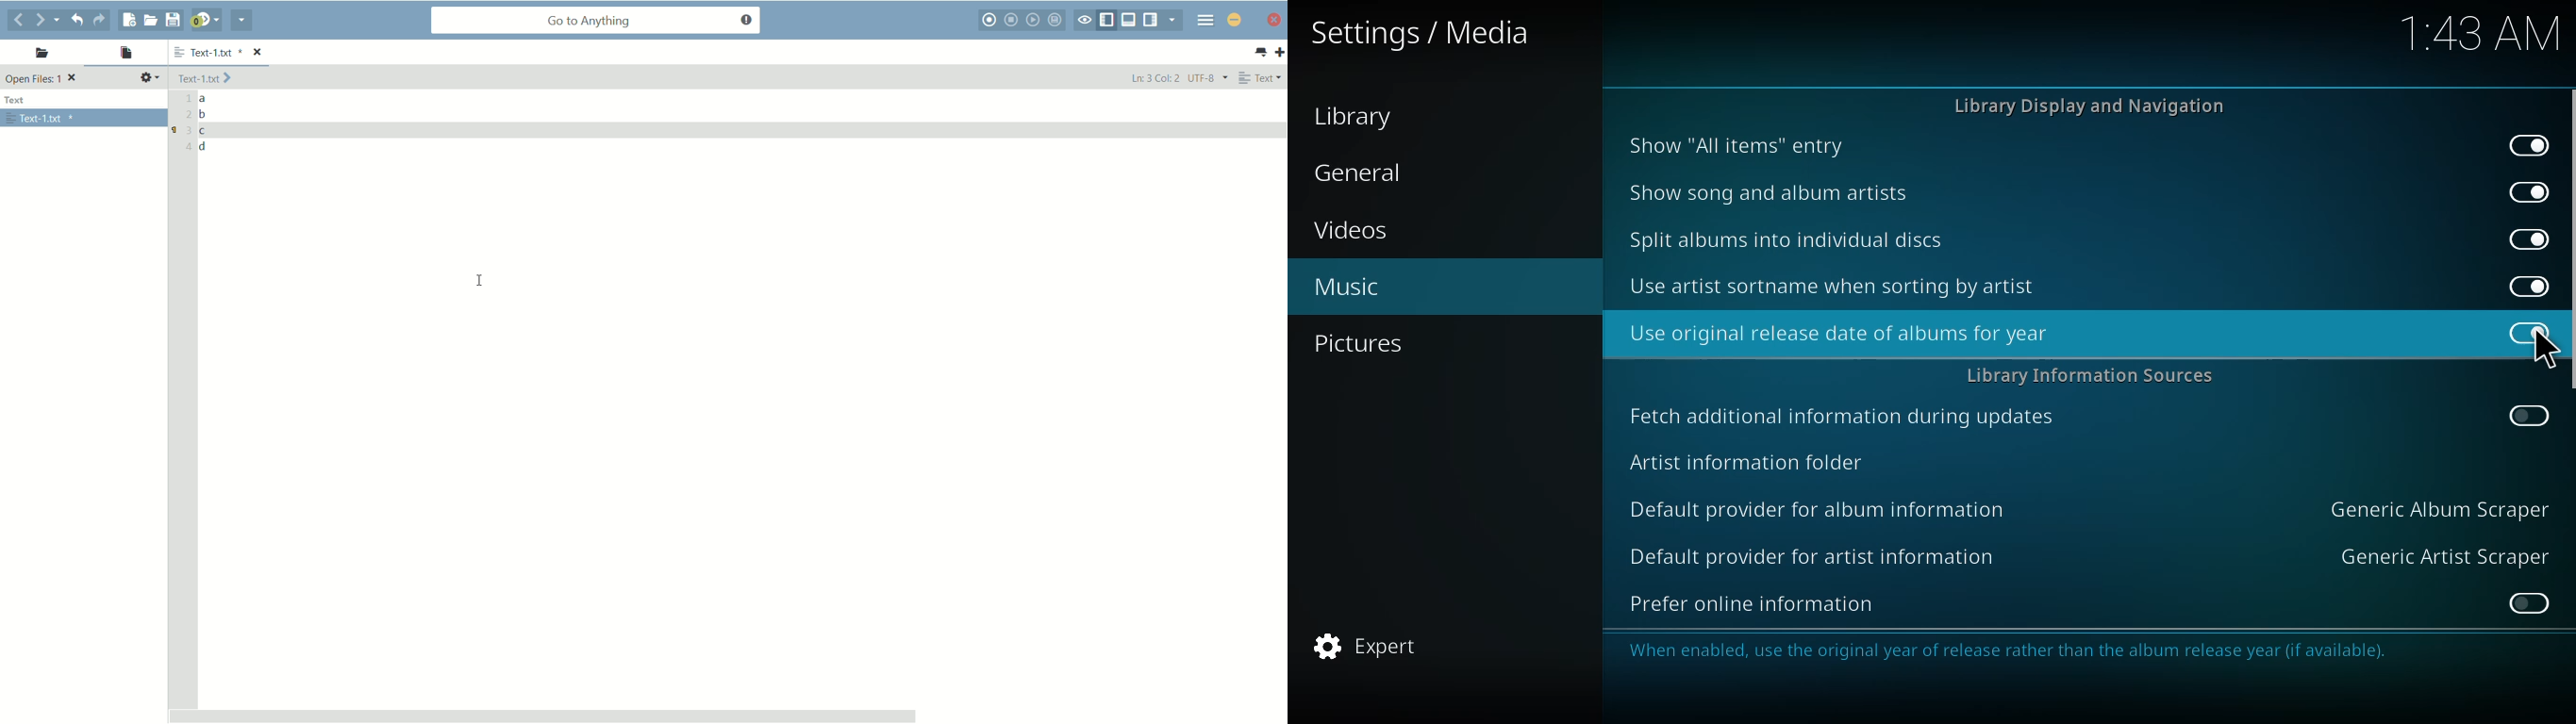 The width and height of the screenshot is (2576, 728). Describe the element at coordinates (2096, 107) in the screenshot. I see `library display ` at that location.